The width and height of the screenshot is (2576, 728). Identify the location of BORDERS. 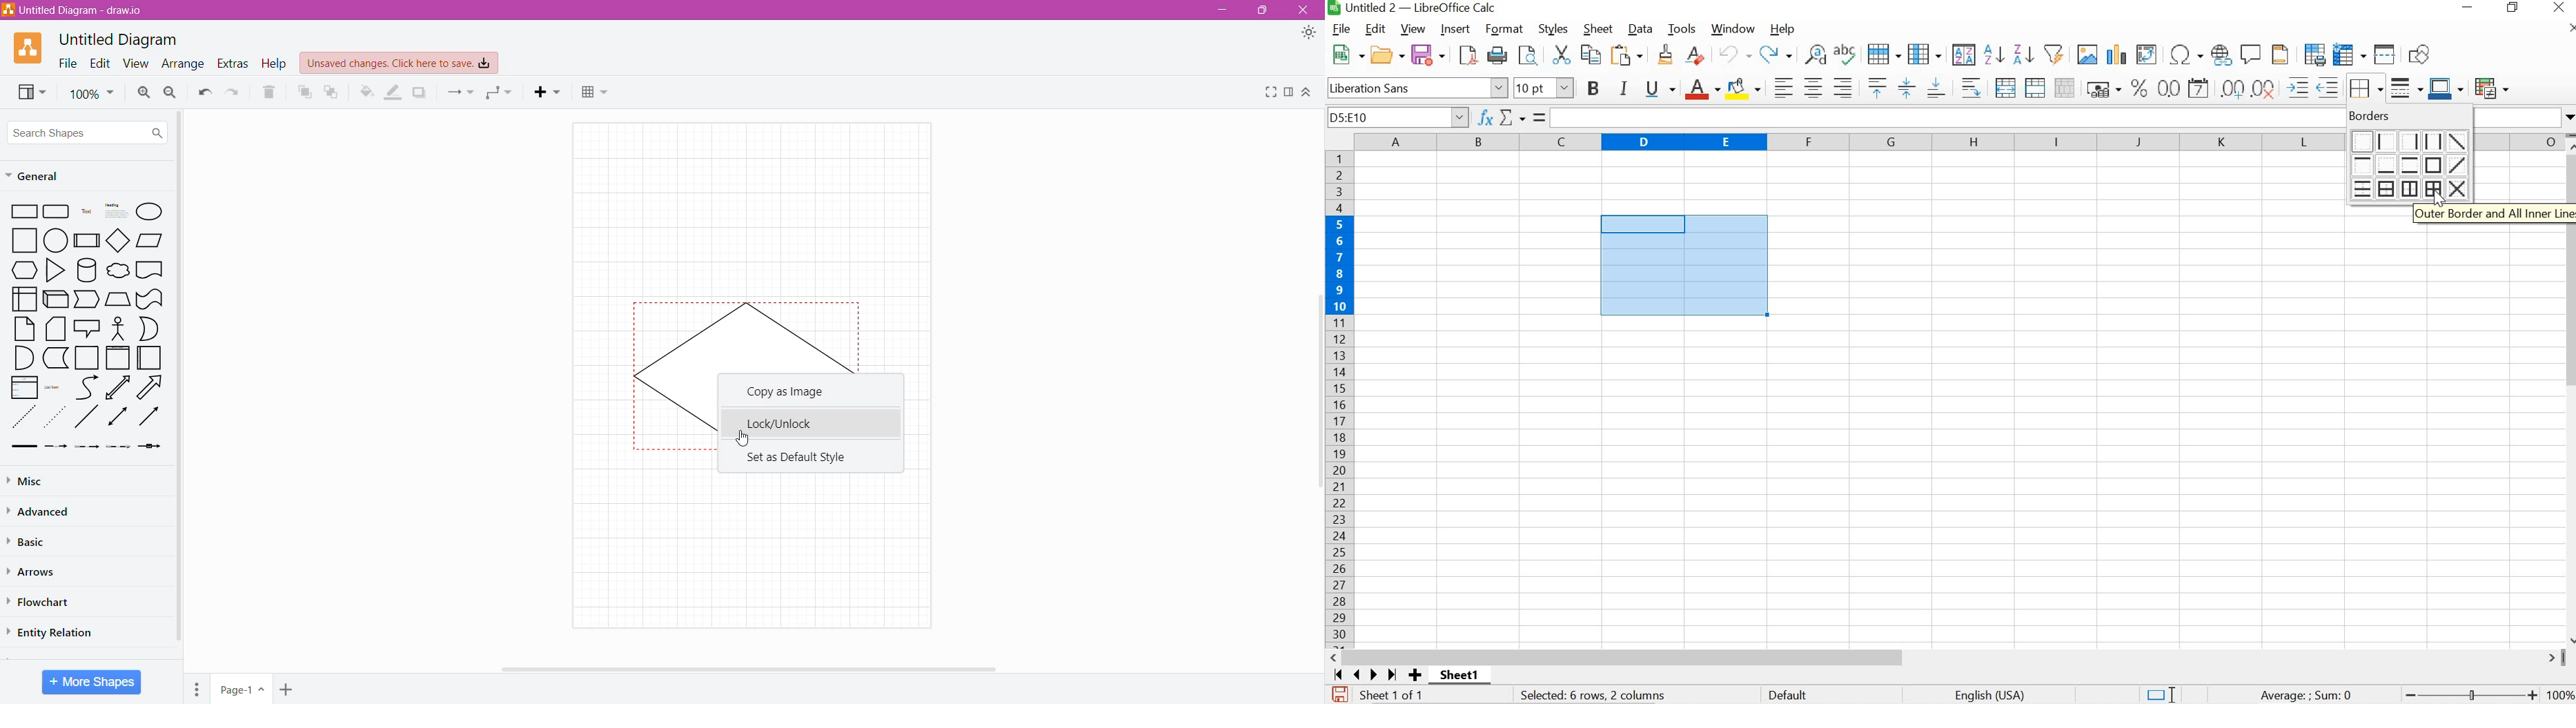
(2368, 89).